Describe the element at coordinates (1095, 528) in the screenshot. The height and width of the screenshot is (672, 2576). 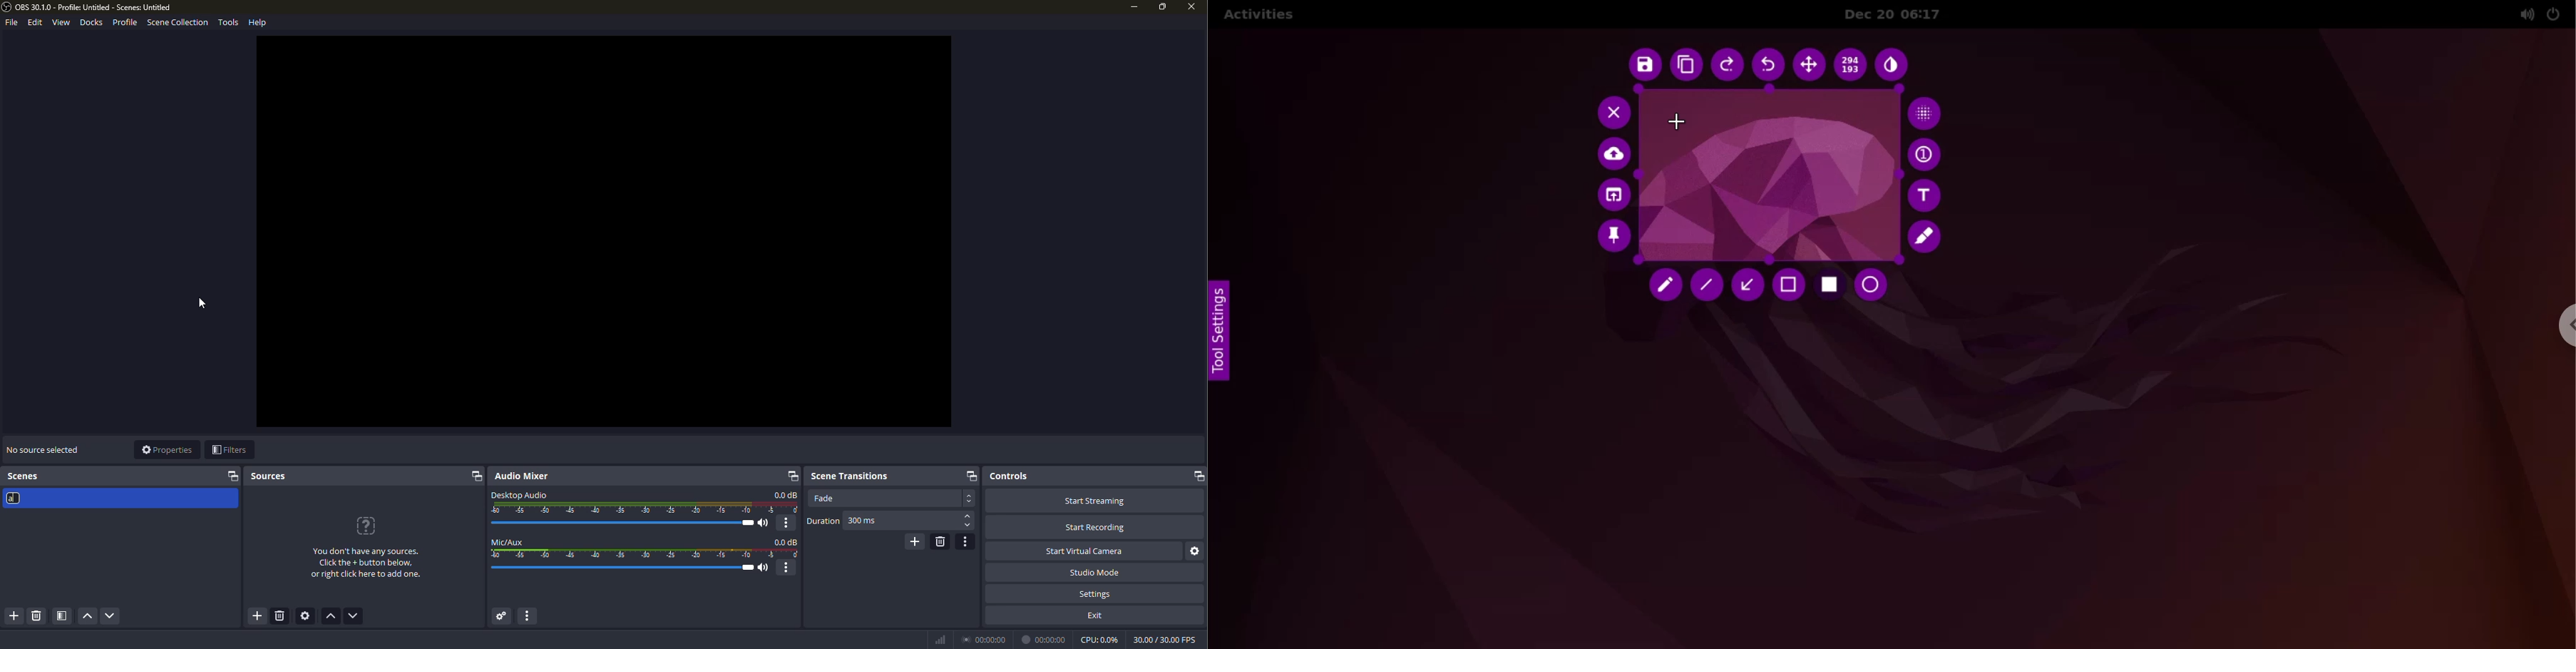
I see `start recording` at that location.